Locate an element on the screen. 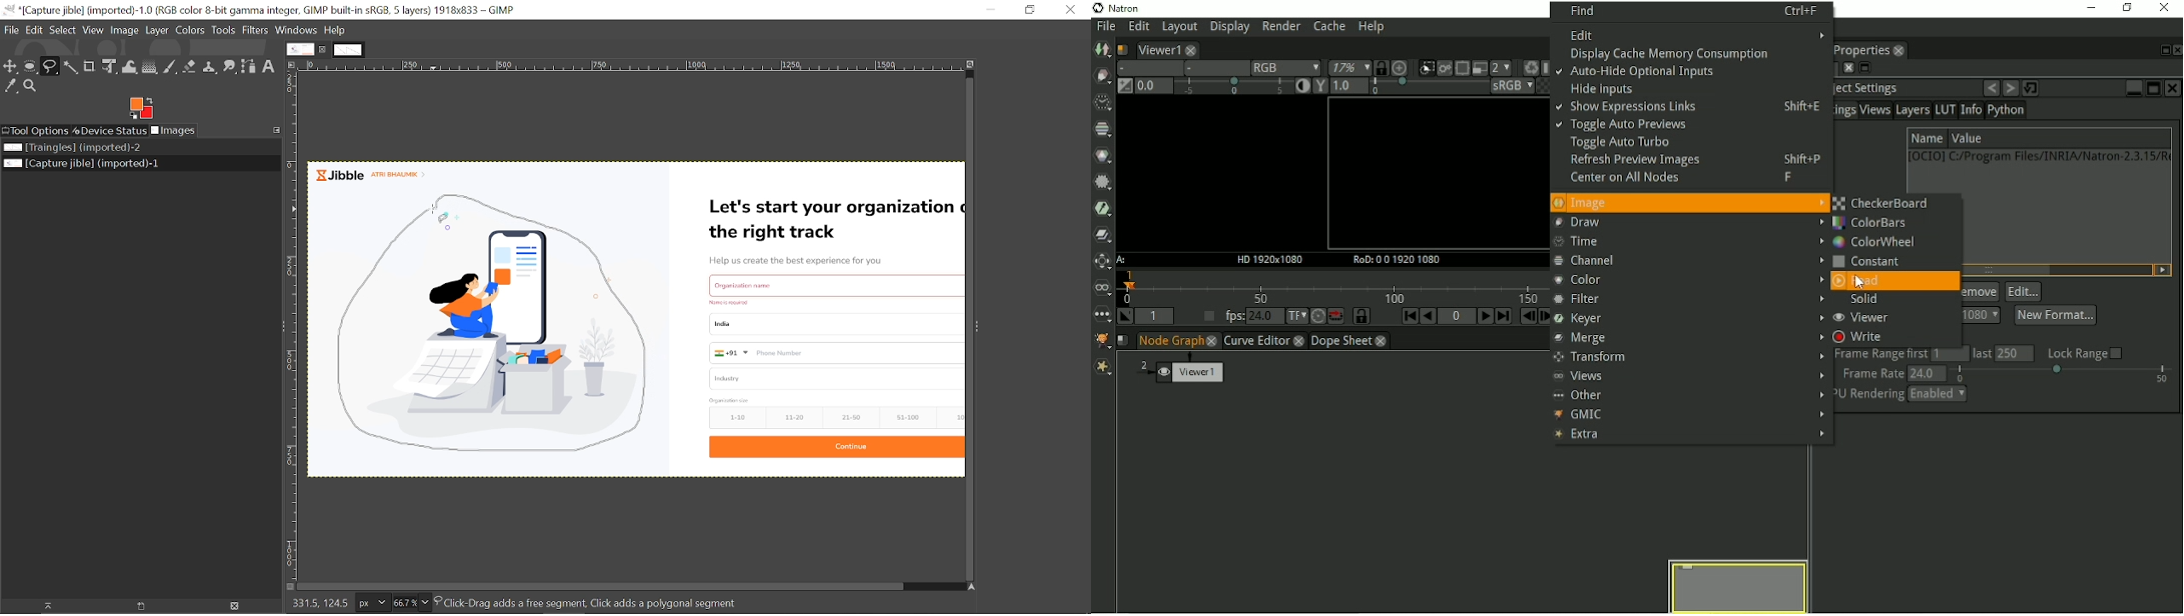 Image resolution: width=2184 pixels, height=616 pixels. Auto hide optional inputs is located at coordinates (1638, 73).